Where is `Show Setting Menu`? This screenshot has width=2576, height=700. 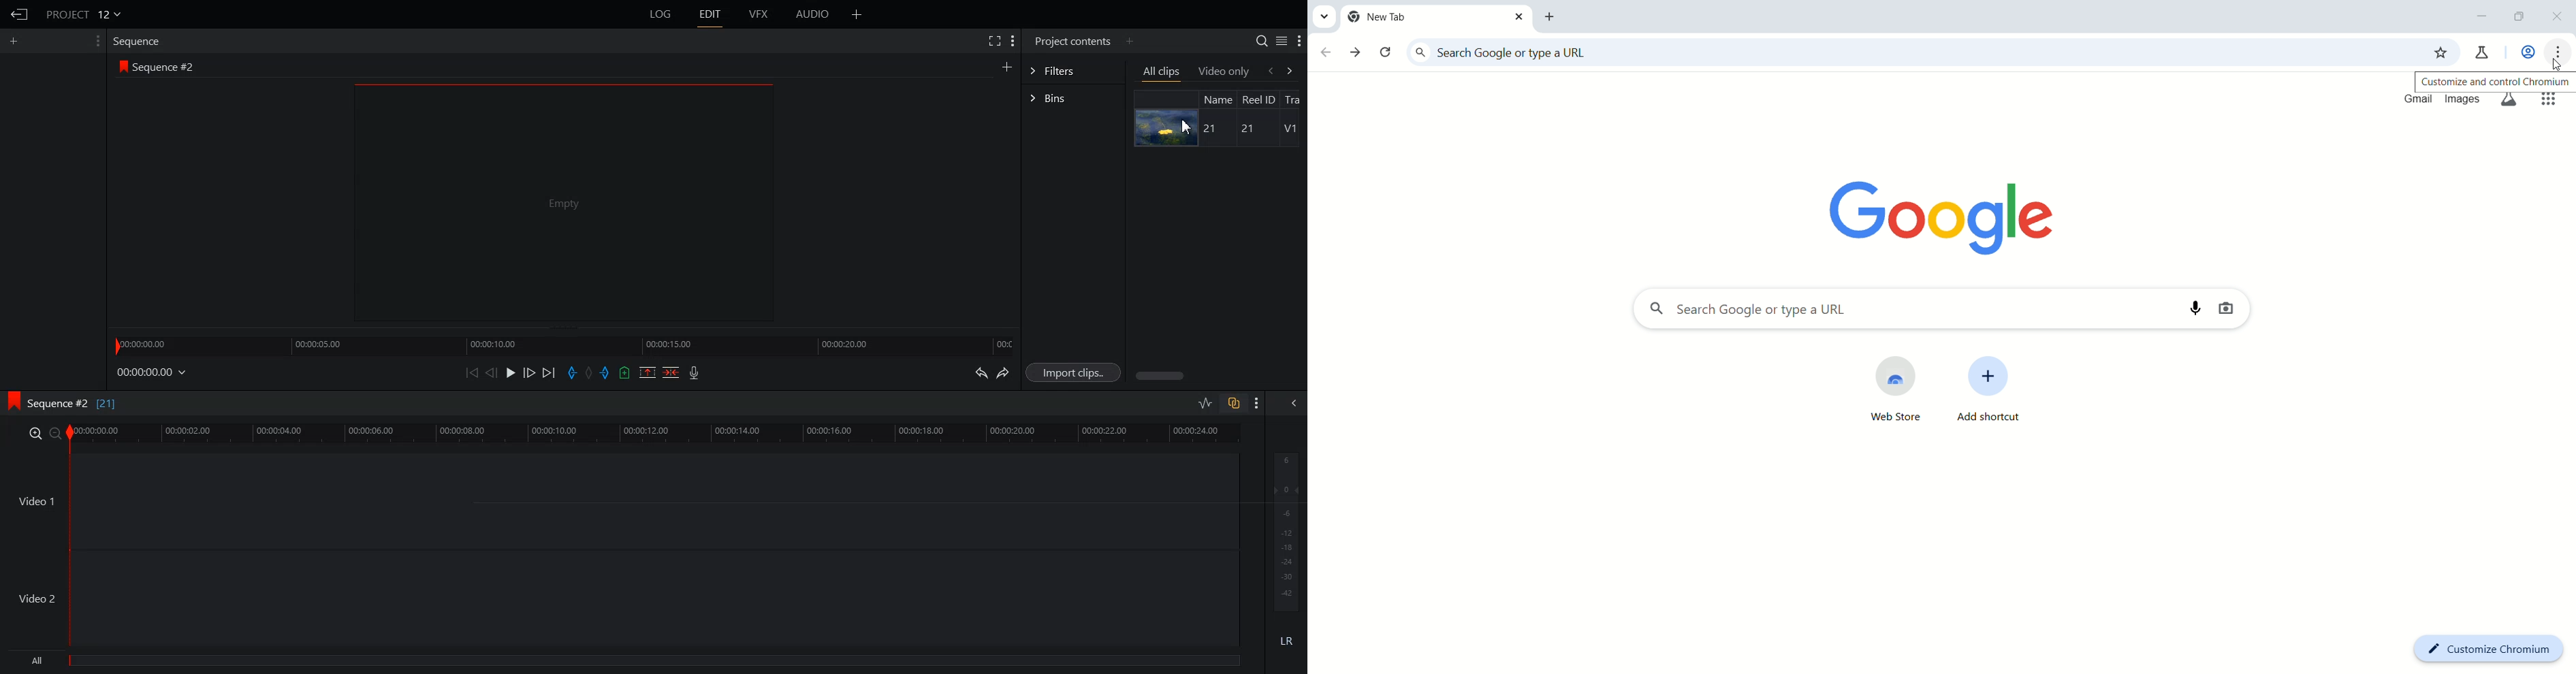
Show Setting Menu is located at coordinates (1257, 404).